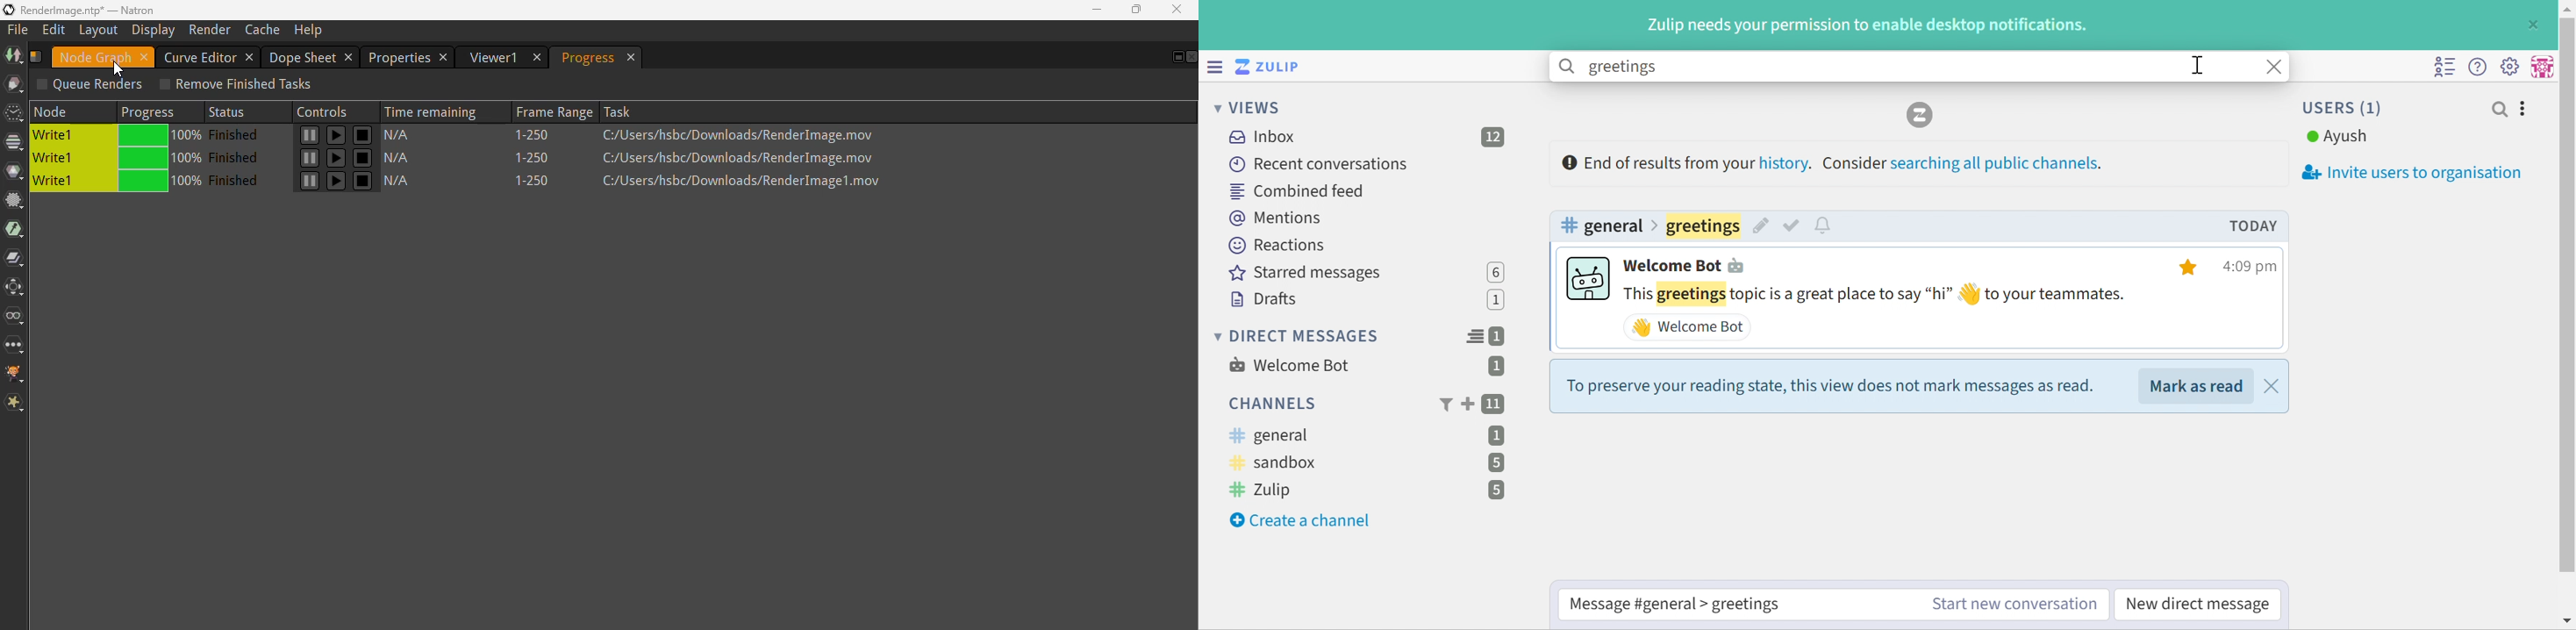 The image size is (2576, 644). What do you see at coordinates (1297, 192) in the screenshot?
I see `Combined feed` at bounding box center [1297, 192].